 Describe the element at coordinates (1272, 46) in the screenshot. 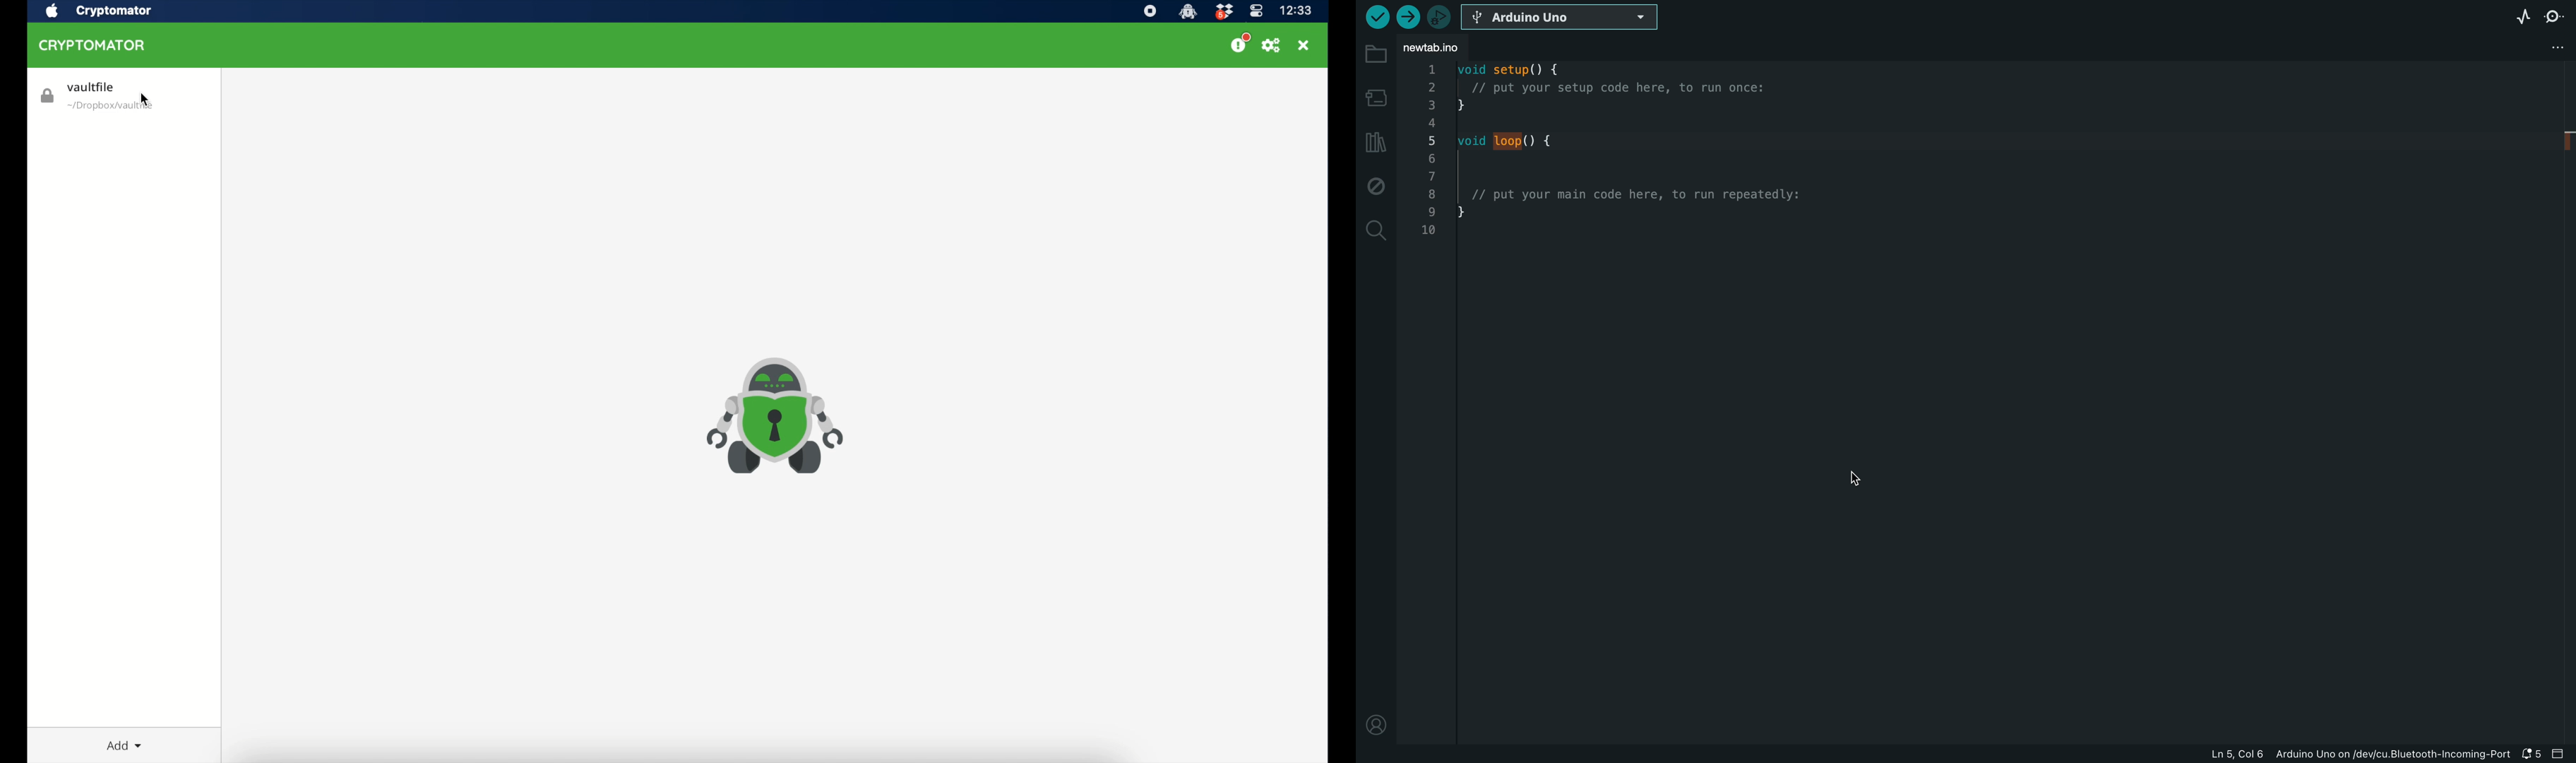

I see `preferences` at that location.